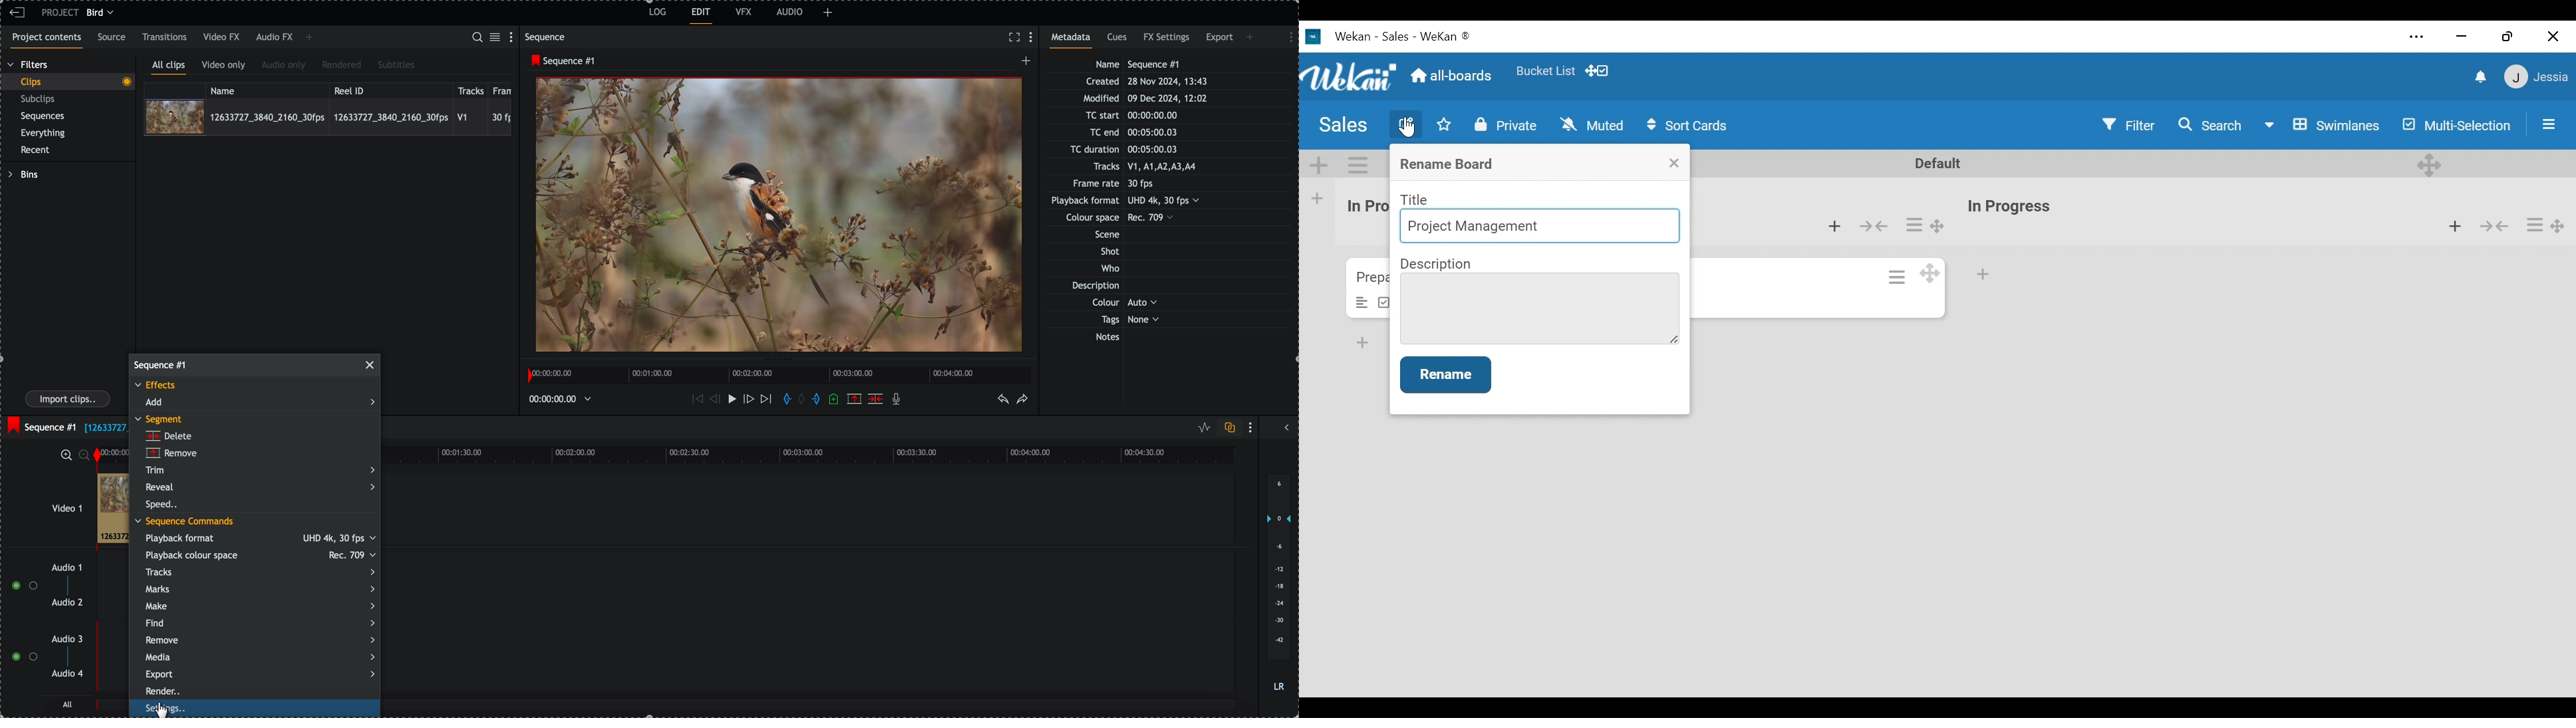 This screenshot has height=728, width=2576. Describe the element at coordinates (226, 66) in the screenshot. I see `video only` at that location.